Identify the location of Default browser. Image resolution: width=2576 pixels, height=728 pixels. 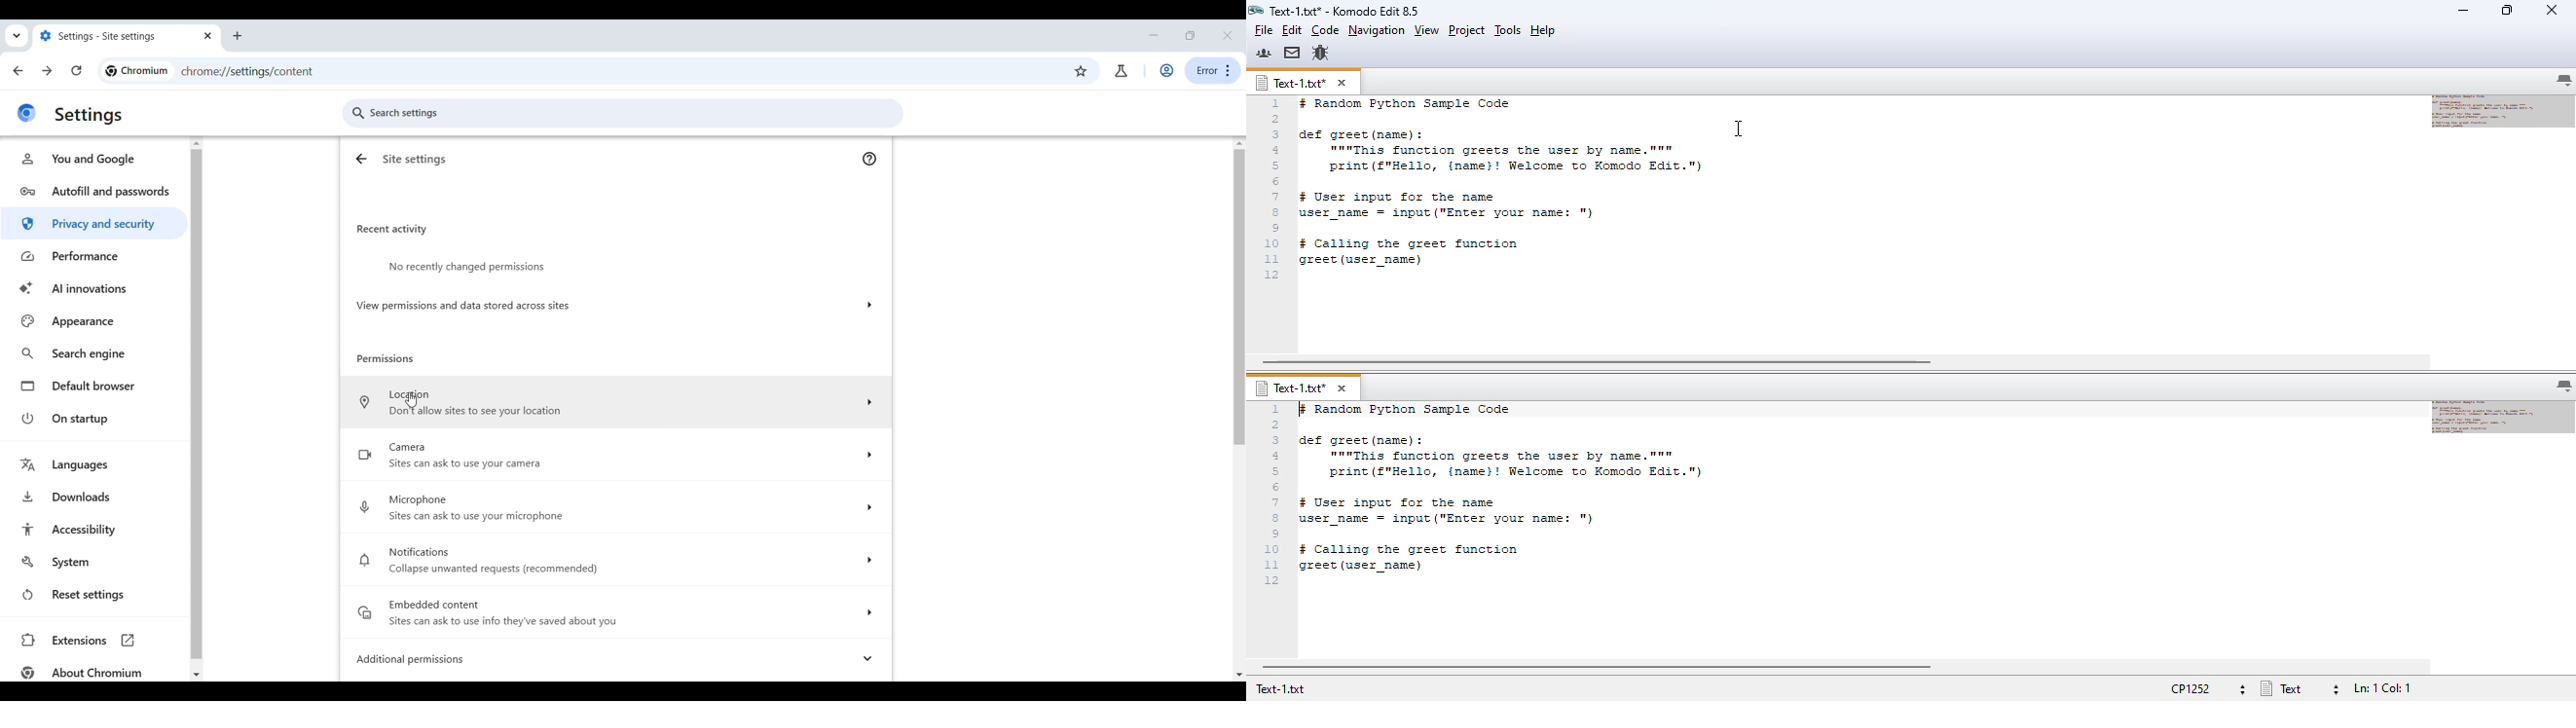
(93, 386).